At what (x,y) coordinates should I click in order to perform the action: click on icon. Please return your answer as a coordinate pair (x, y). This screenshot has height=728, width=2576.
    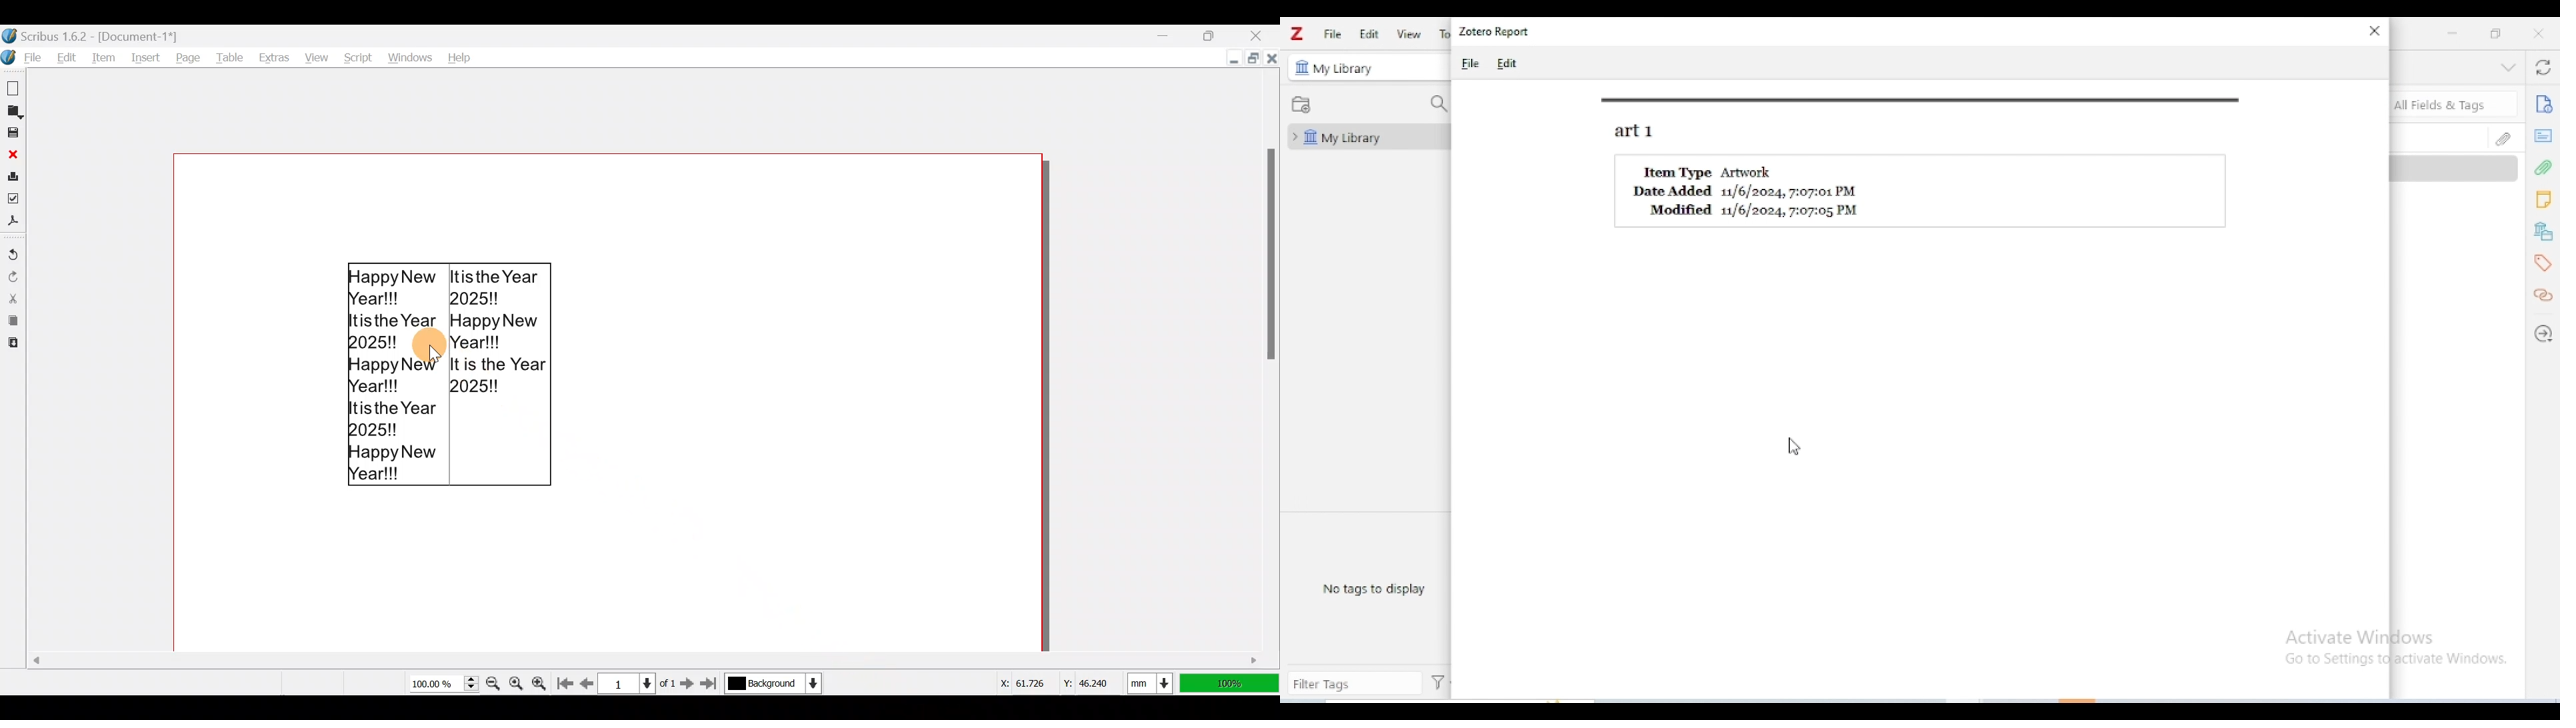
    Looking at the image, I should click on (1300, 67).